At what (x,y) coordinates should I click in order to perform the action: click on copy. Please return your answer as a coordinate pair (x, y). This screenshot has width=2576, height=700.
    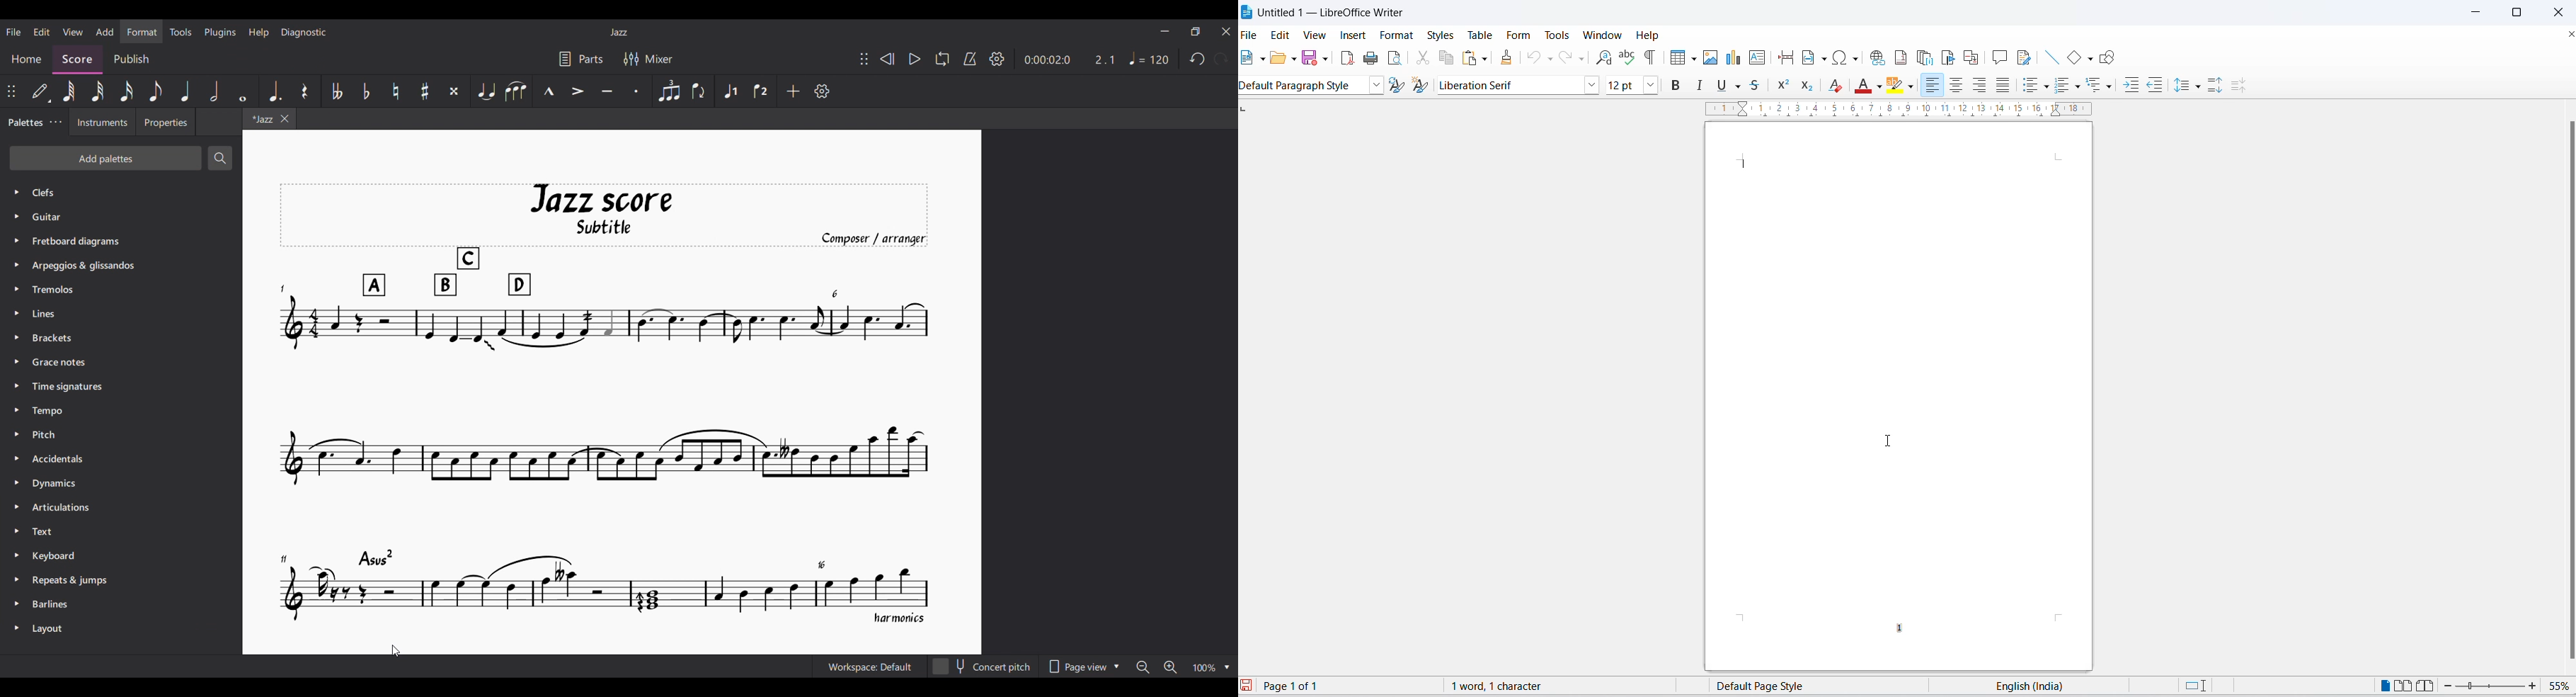
    Looking at the image, I should click on (1447, 59).